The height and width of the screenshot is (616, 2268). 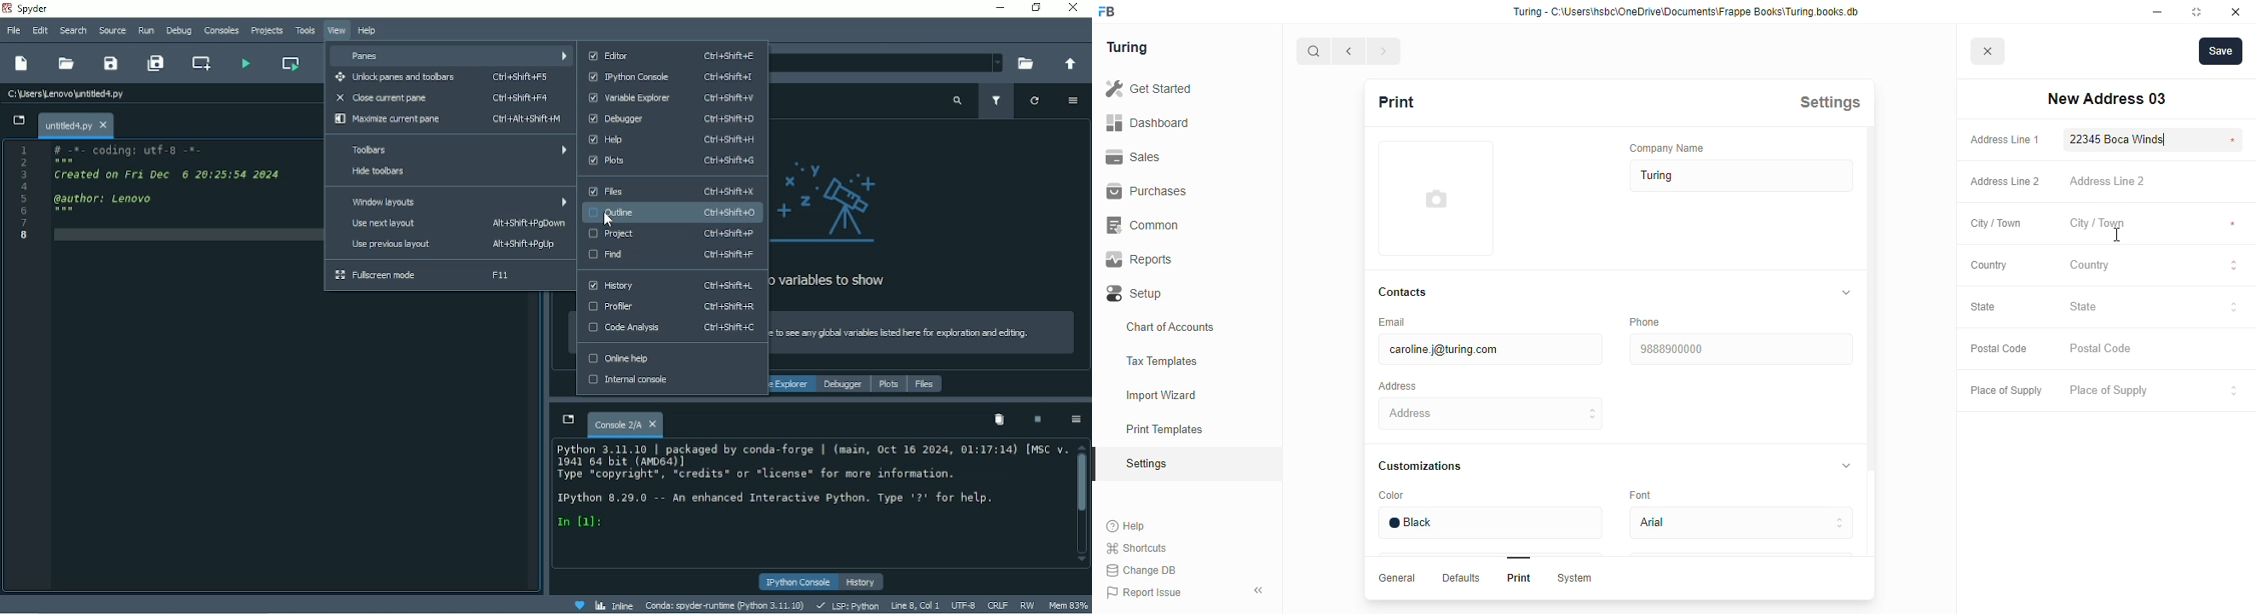 I want to click on Editor, so click(x=671, y=55).